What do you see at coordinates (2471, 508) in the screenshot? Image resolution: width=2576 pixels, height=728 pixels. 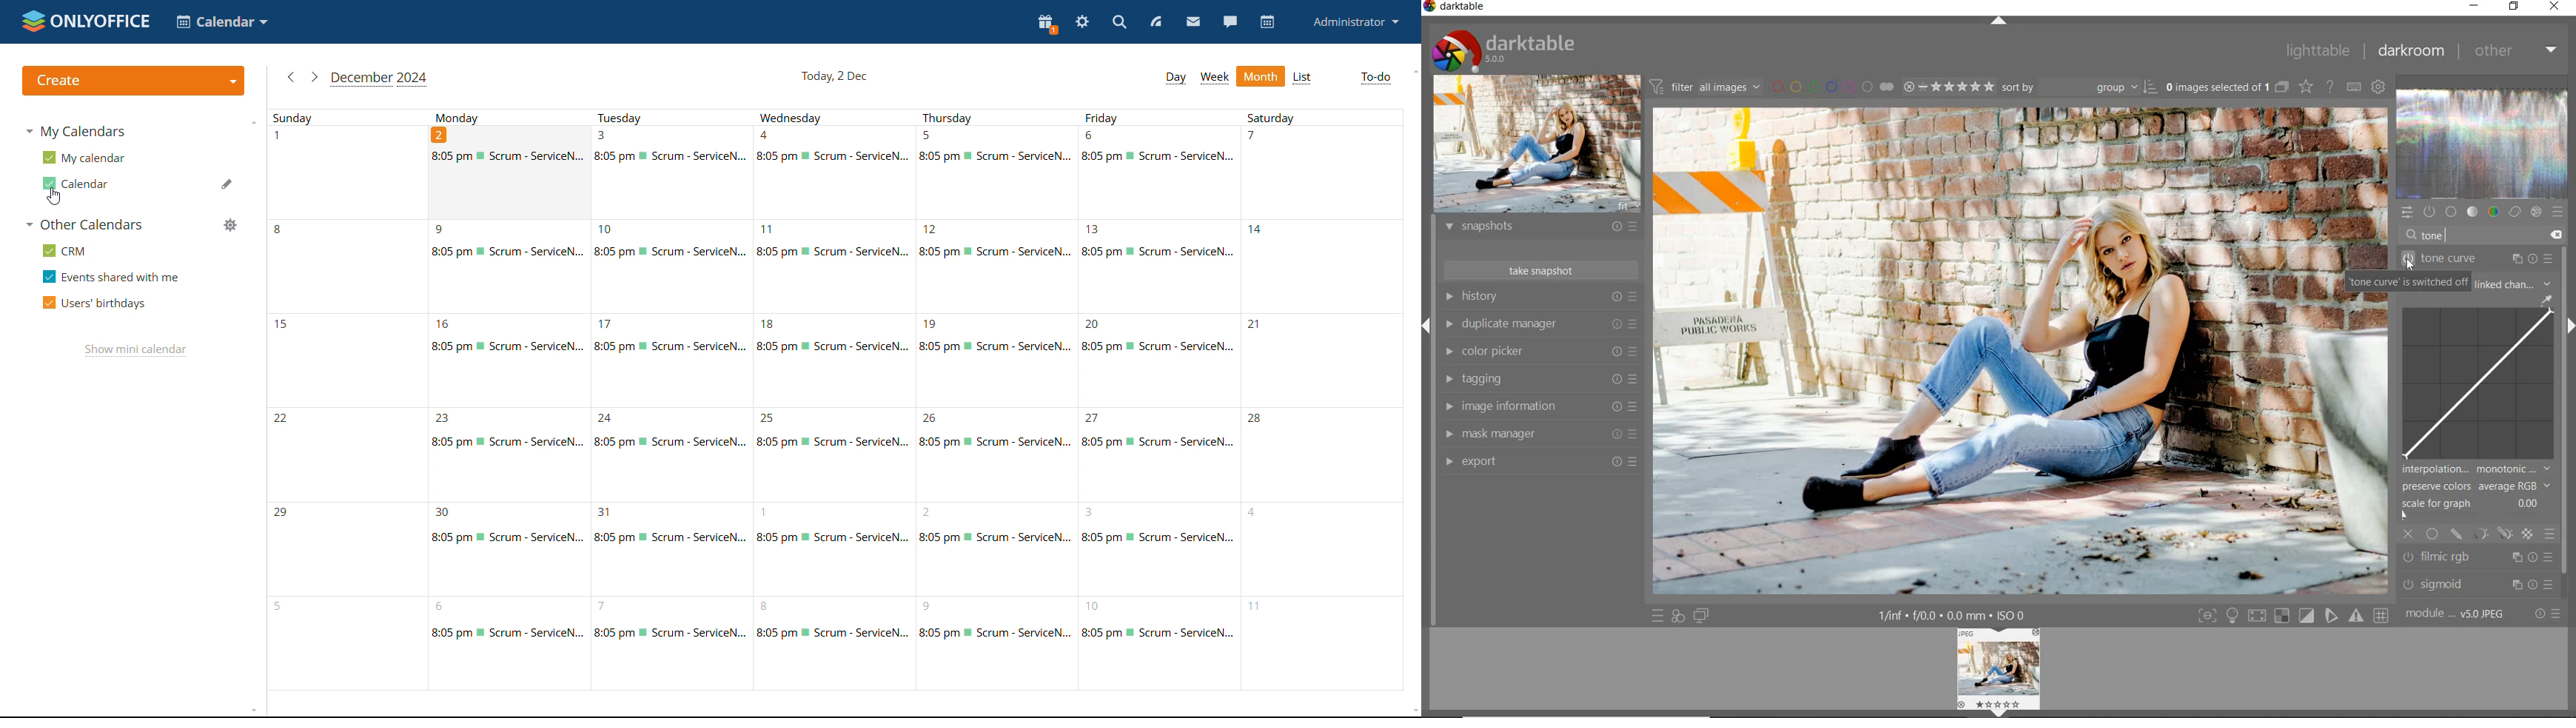 I see `scale for graph` at bounding box center [2471, 508].